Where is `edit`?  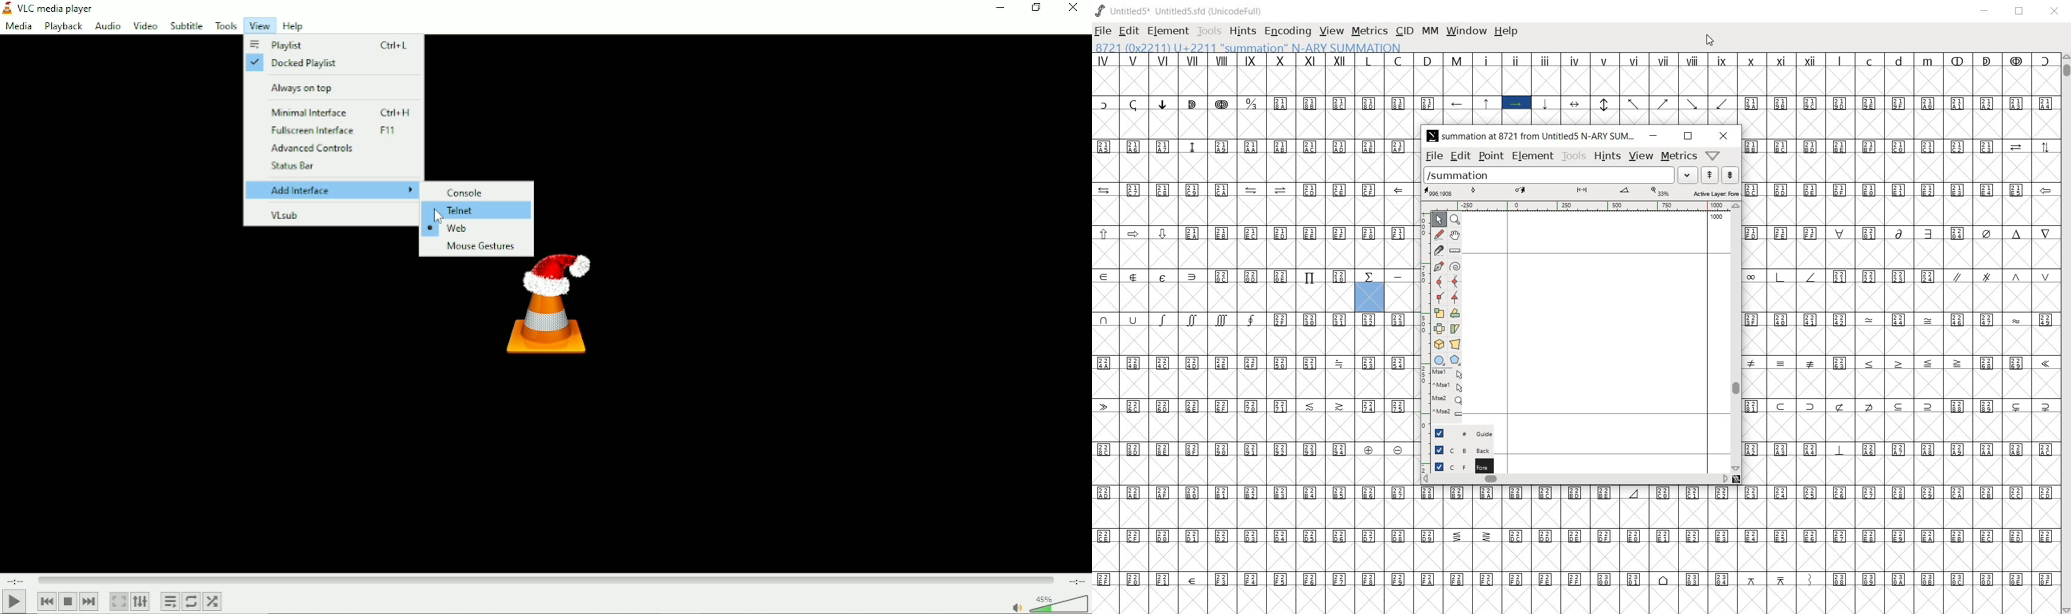
edit is located at coordinates (1459, 155).